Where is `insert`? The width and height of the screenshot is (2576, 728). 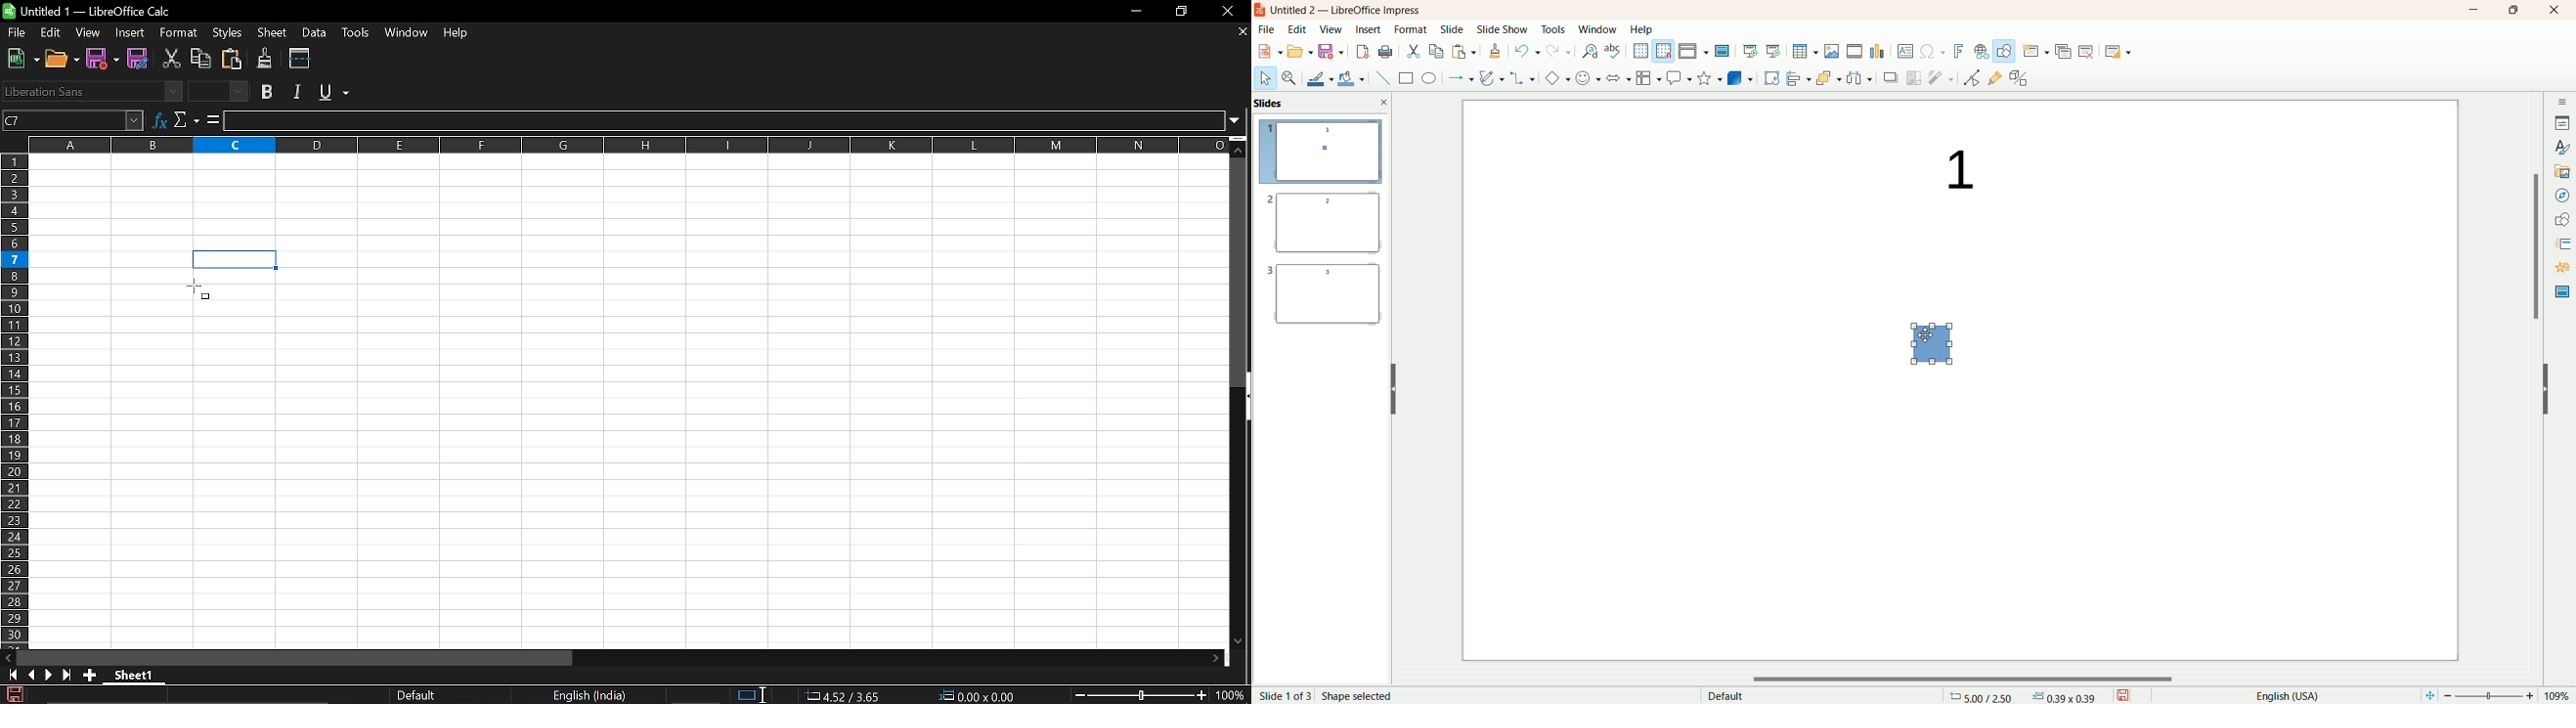 insert is located at coordinates (1367, 30).